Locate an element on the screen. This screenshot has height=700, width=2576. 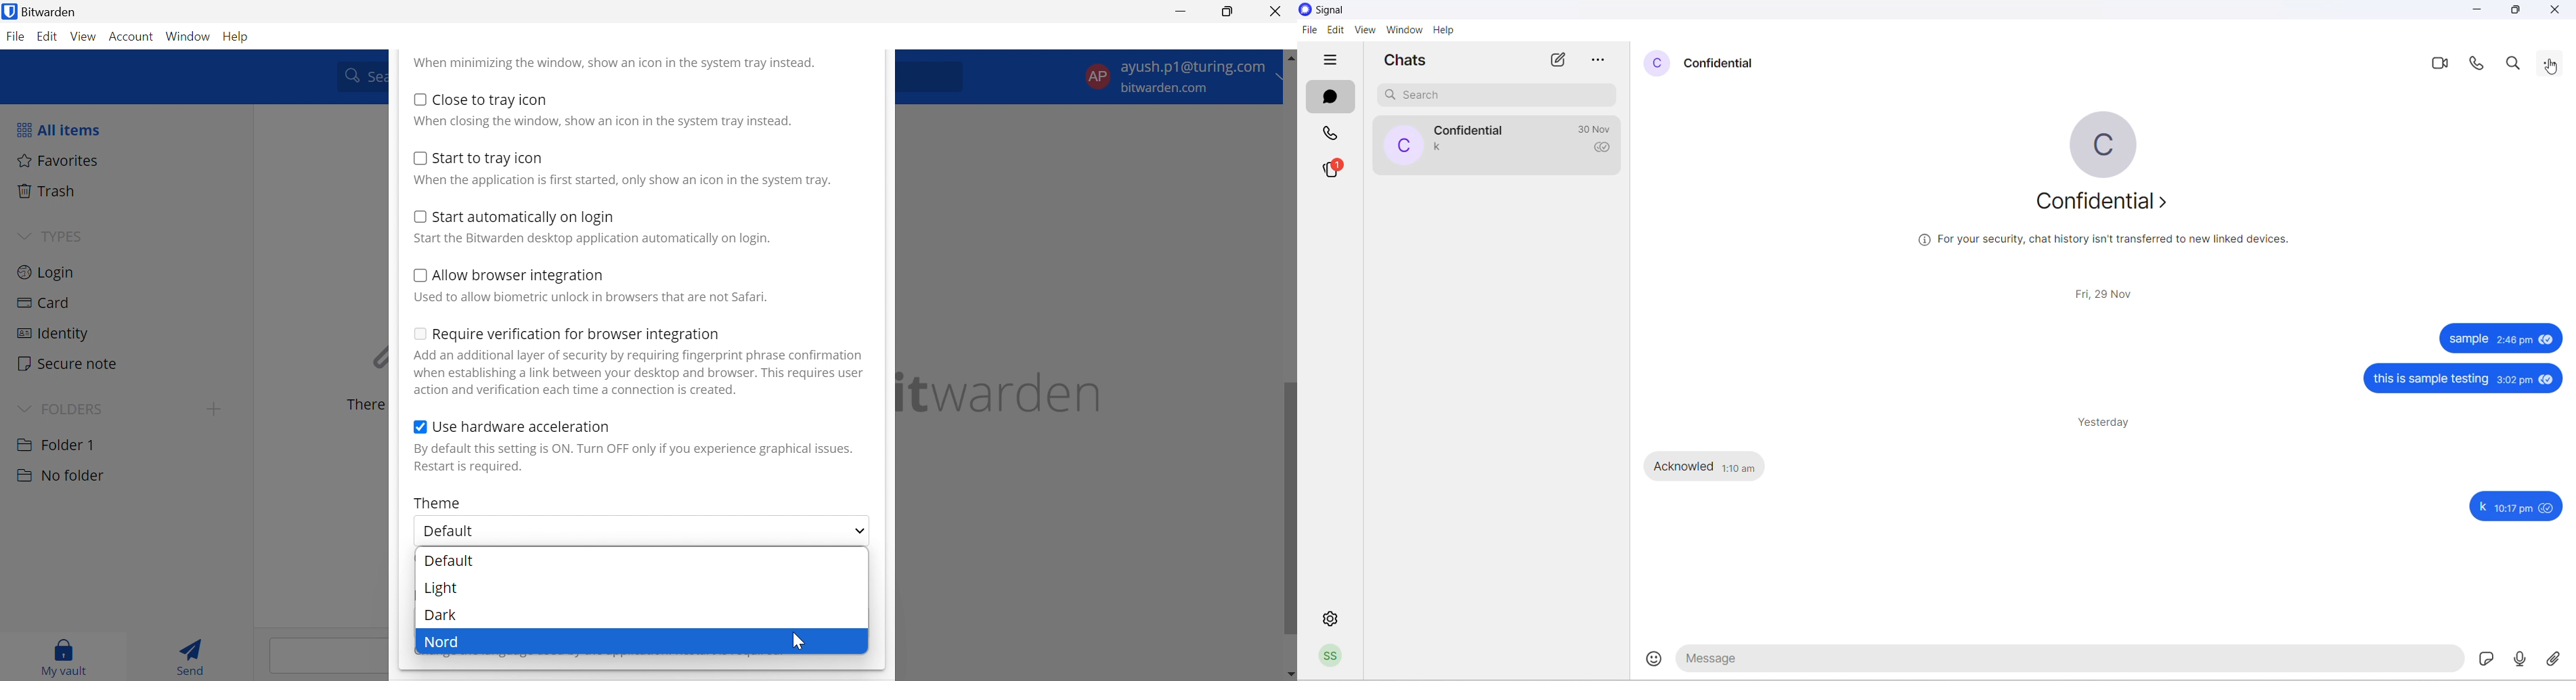
profile is located at coordinates (1331, 657).